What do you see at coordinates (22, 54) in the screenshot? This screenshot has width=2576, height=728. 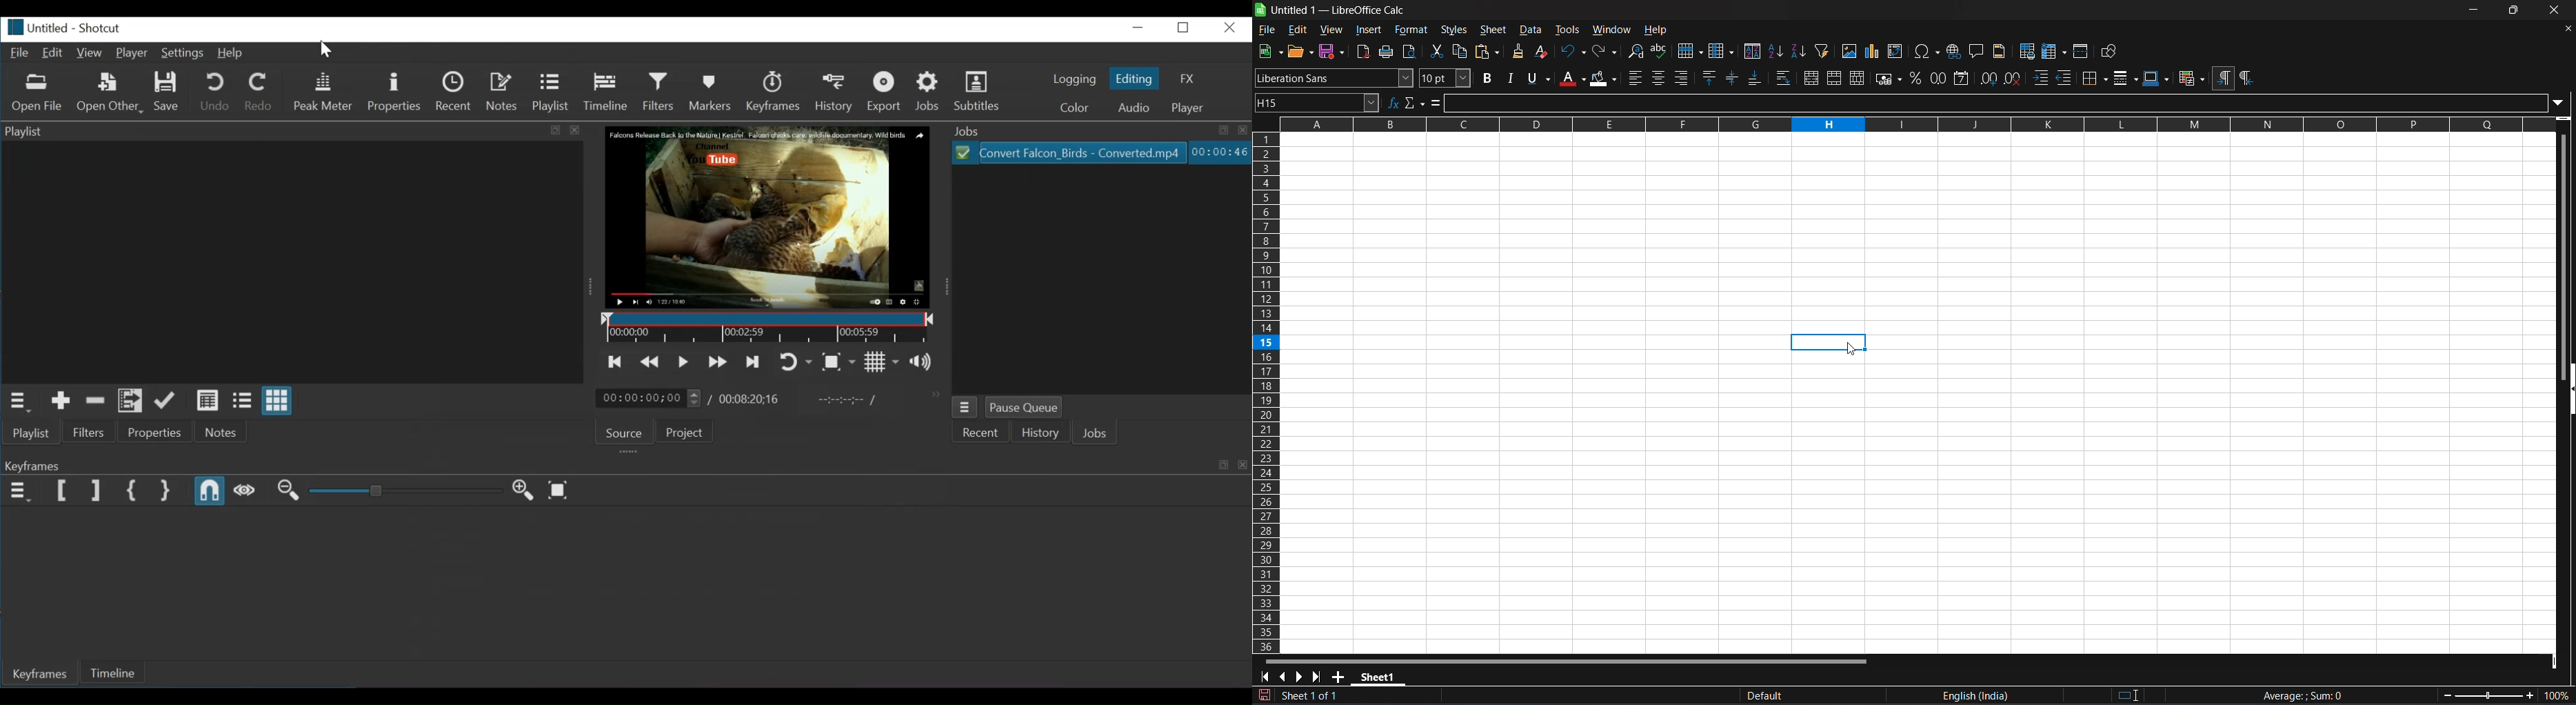 I see `File` at bounding box center [22, 54].